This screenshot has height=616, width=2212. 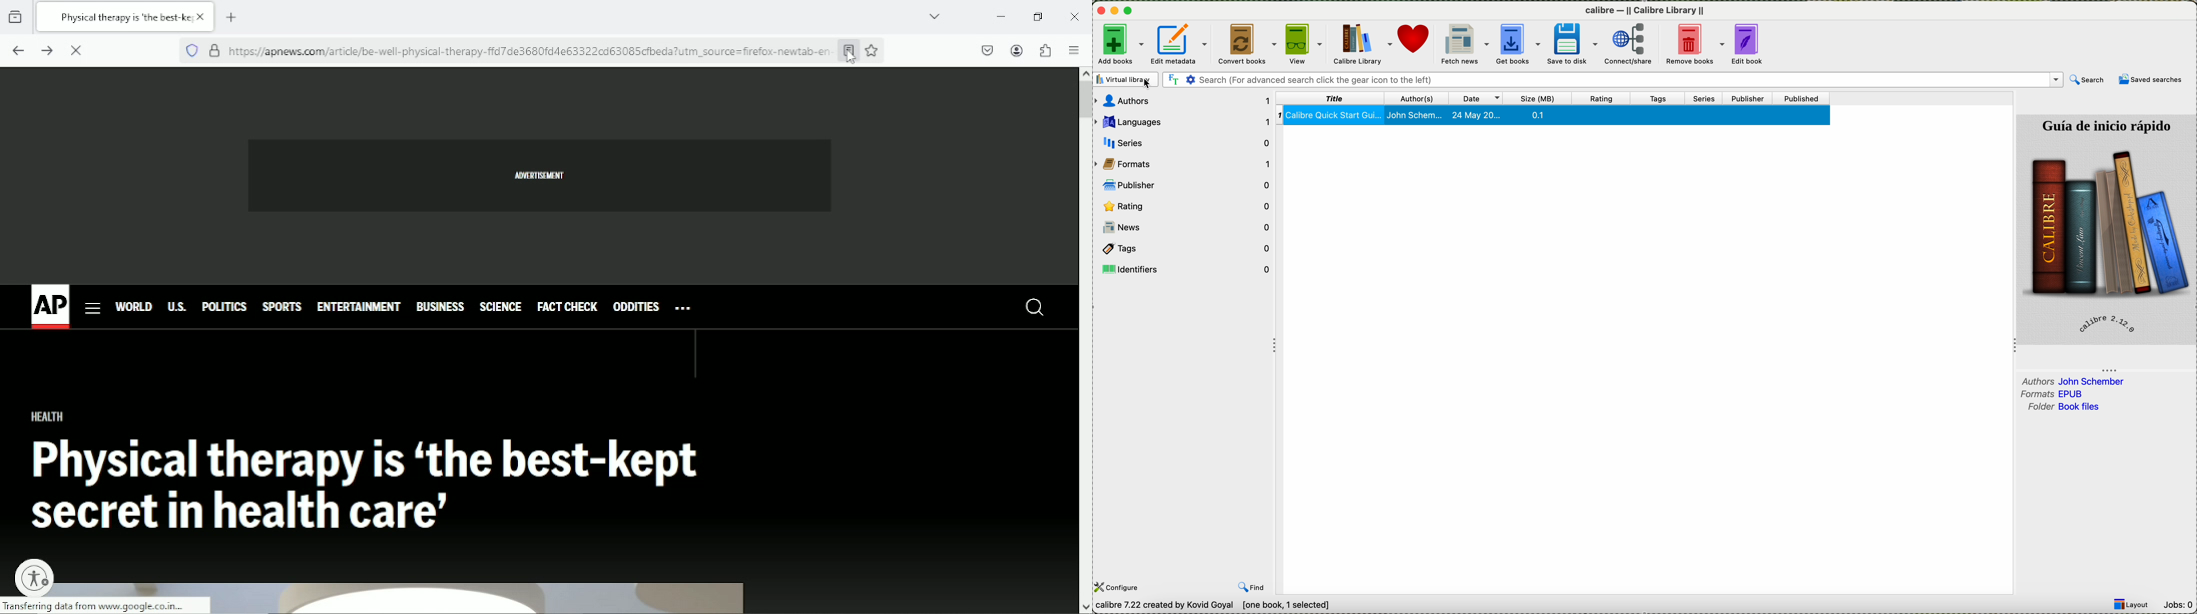 What do you see at coordinates (1038, 16) in the screenshot?
I see `restore down` at bounding box center [1038, 16].